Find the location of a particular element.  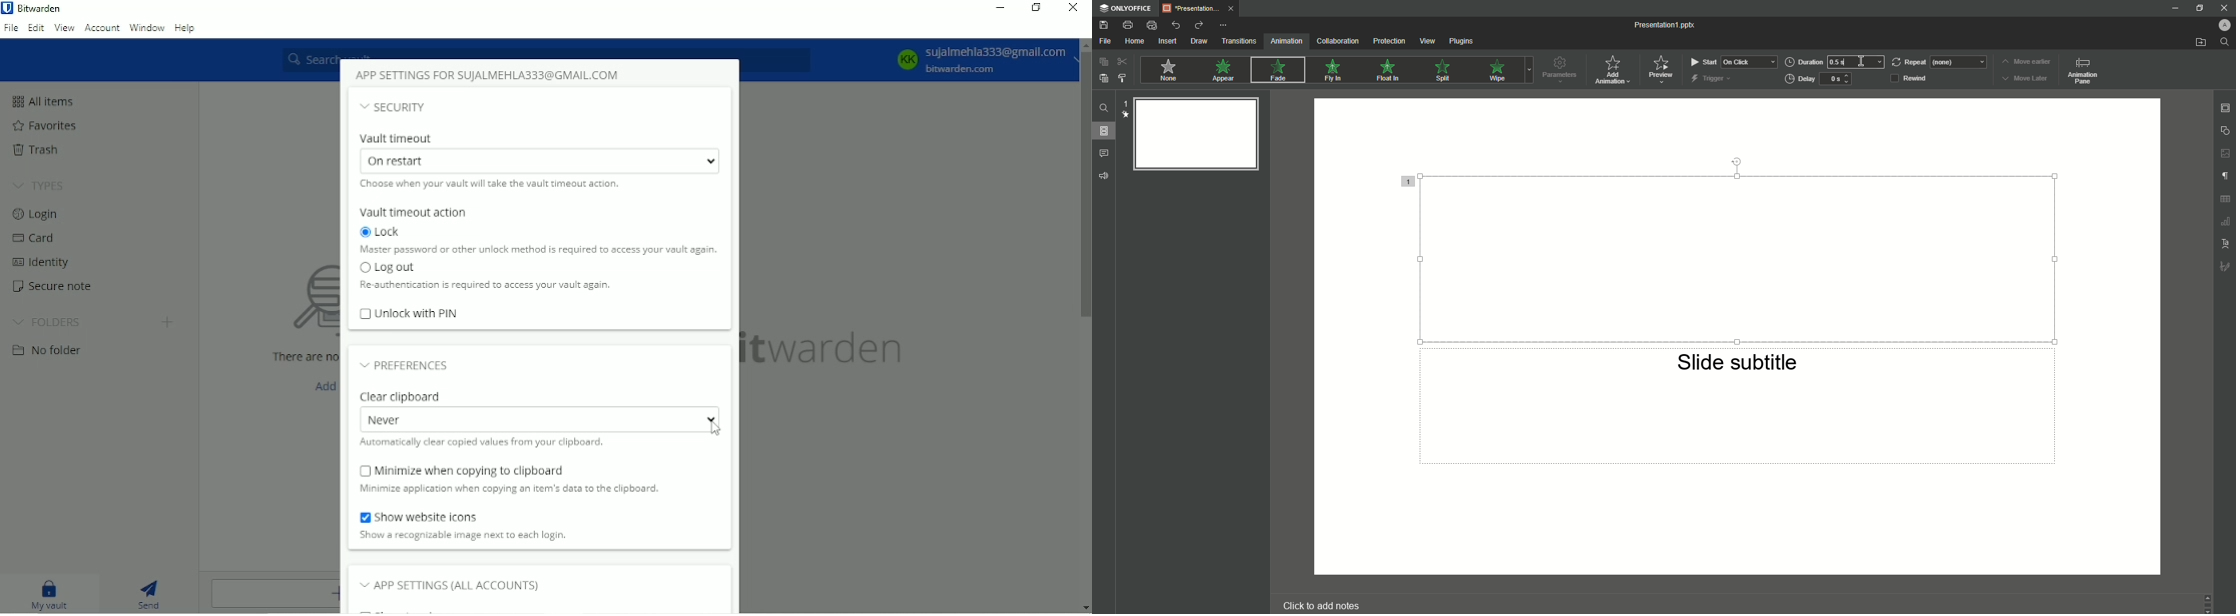

Slide Preview is located at coordinates (1193, 134).